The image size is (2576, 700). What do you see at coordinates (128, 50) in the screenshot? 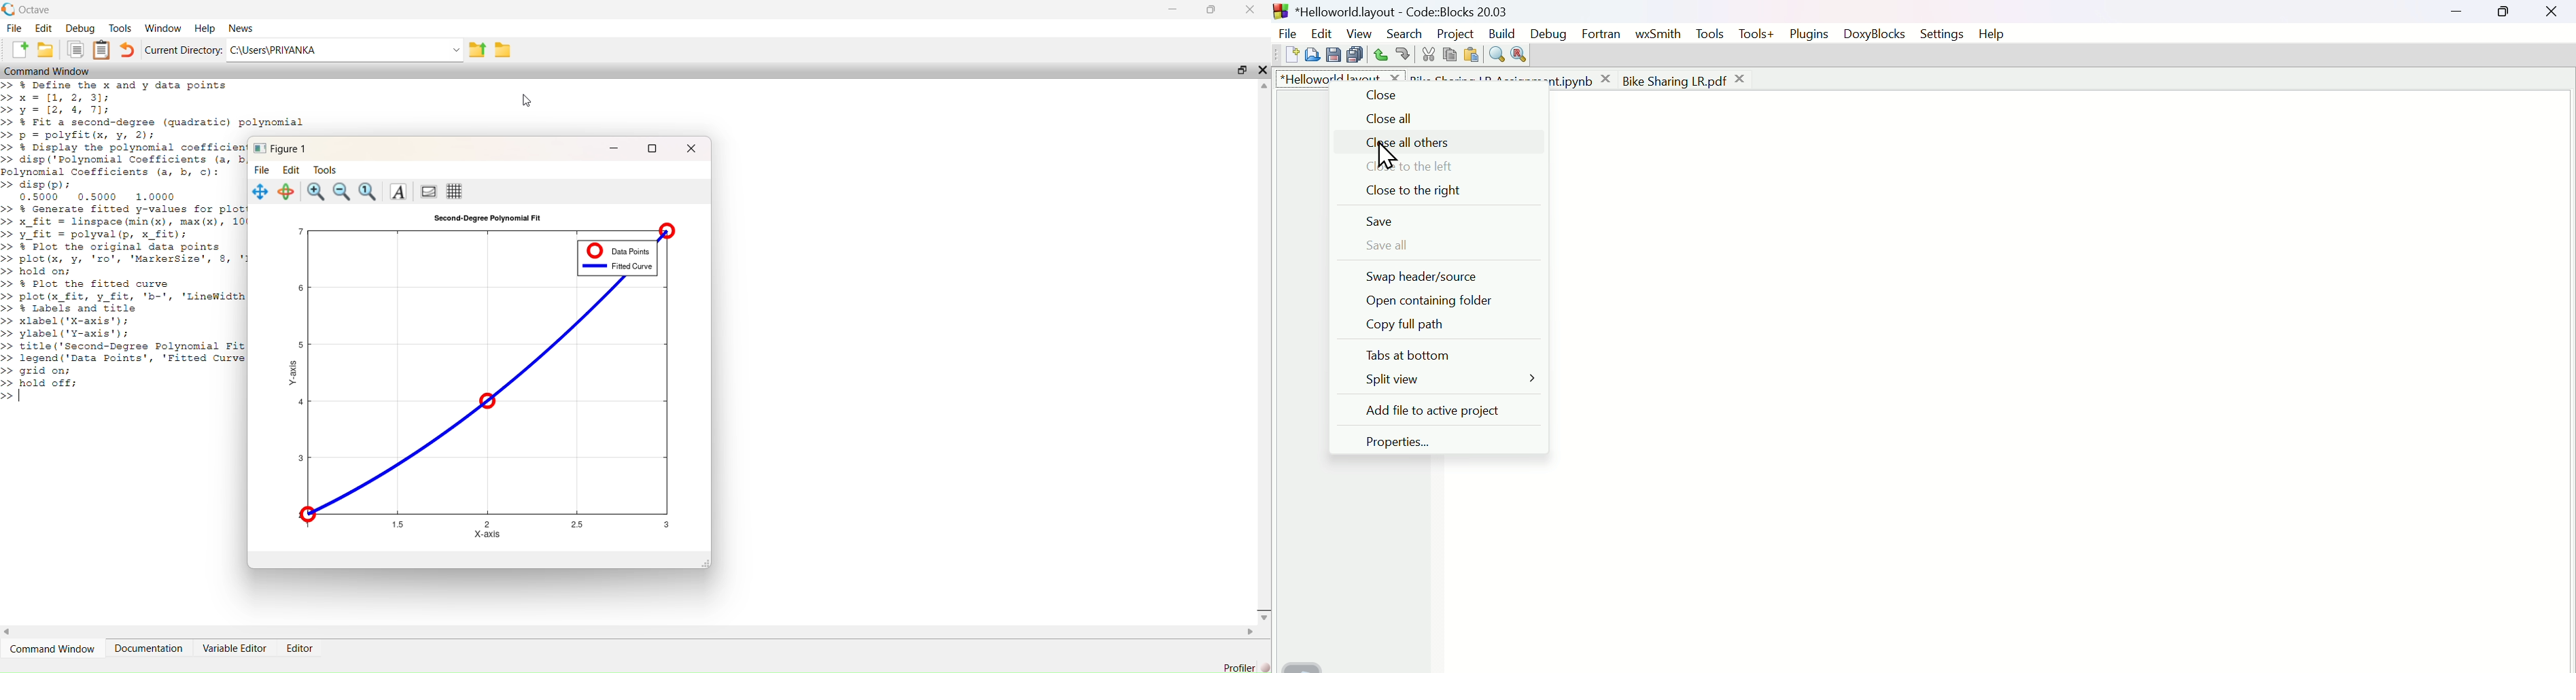
I see `Undo` at bounding box center [128, 50].